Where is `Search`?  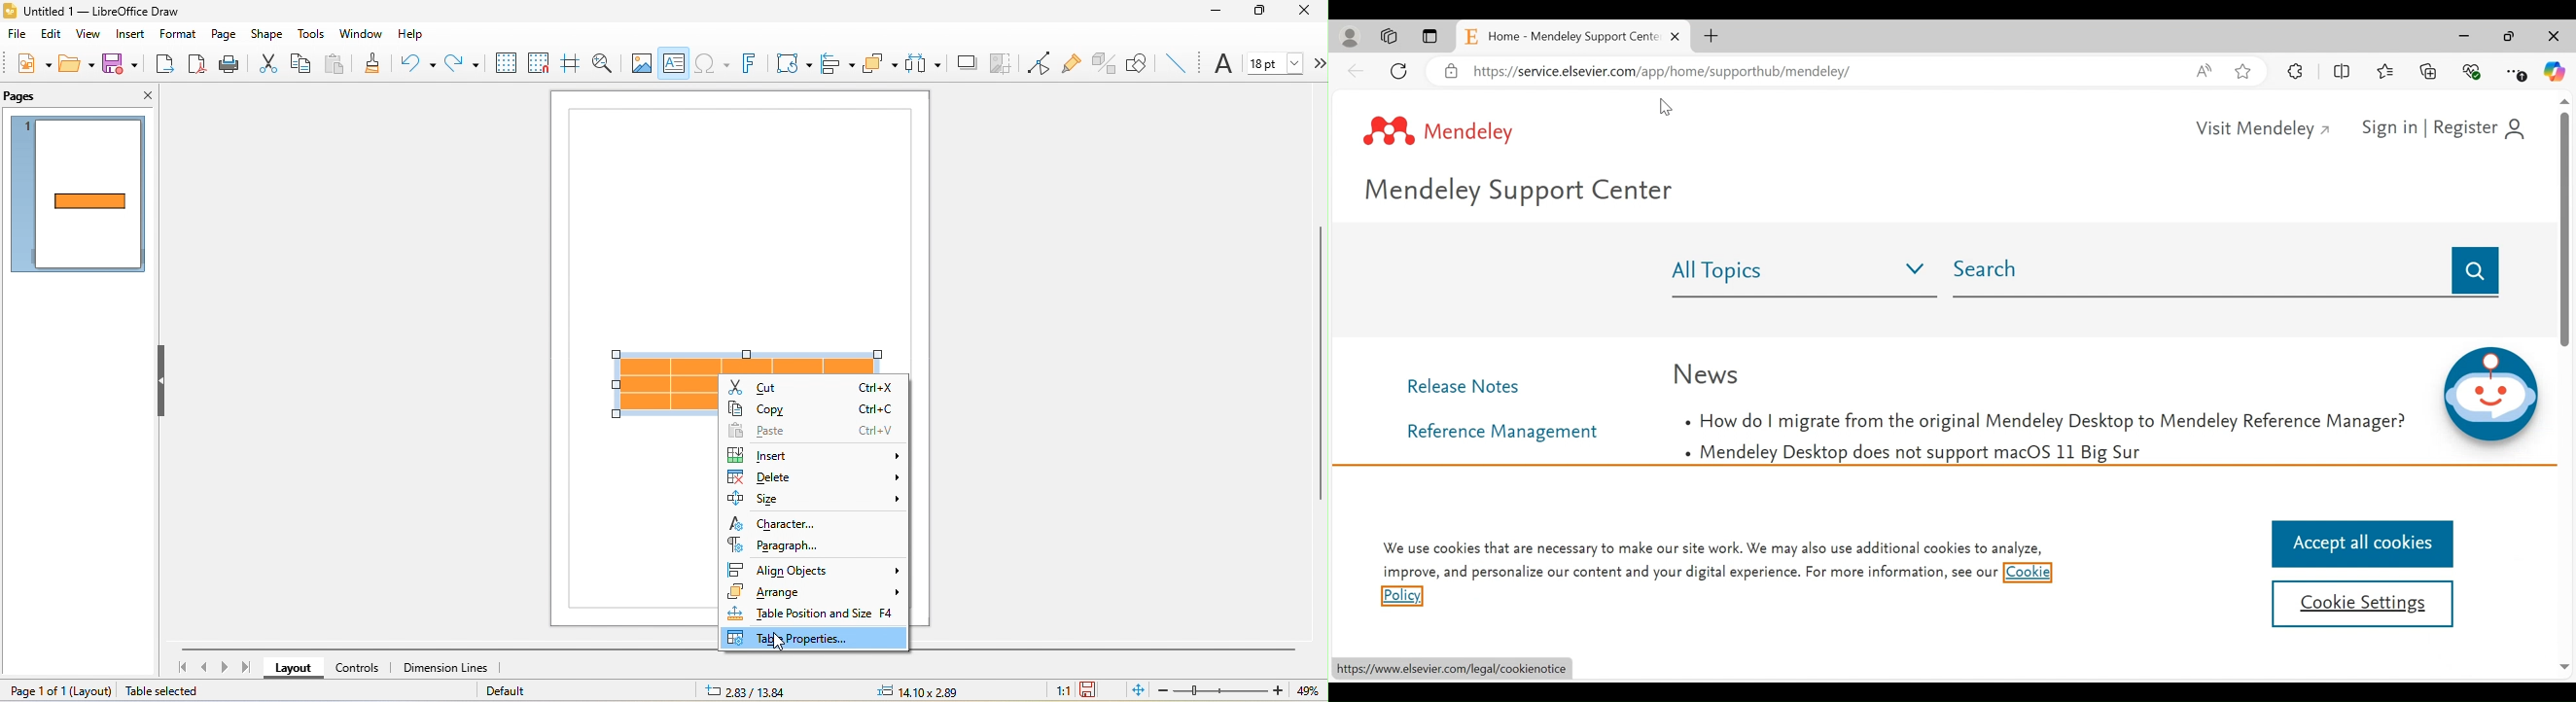
Search is located at coordinates (2199, 273).